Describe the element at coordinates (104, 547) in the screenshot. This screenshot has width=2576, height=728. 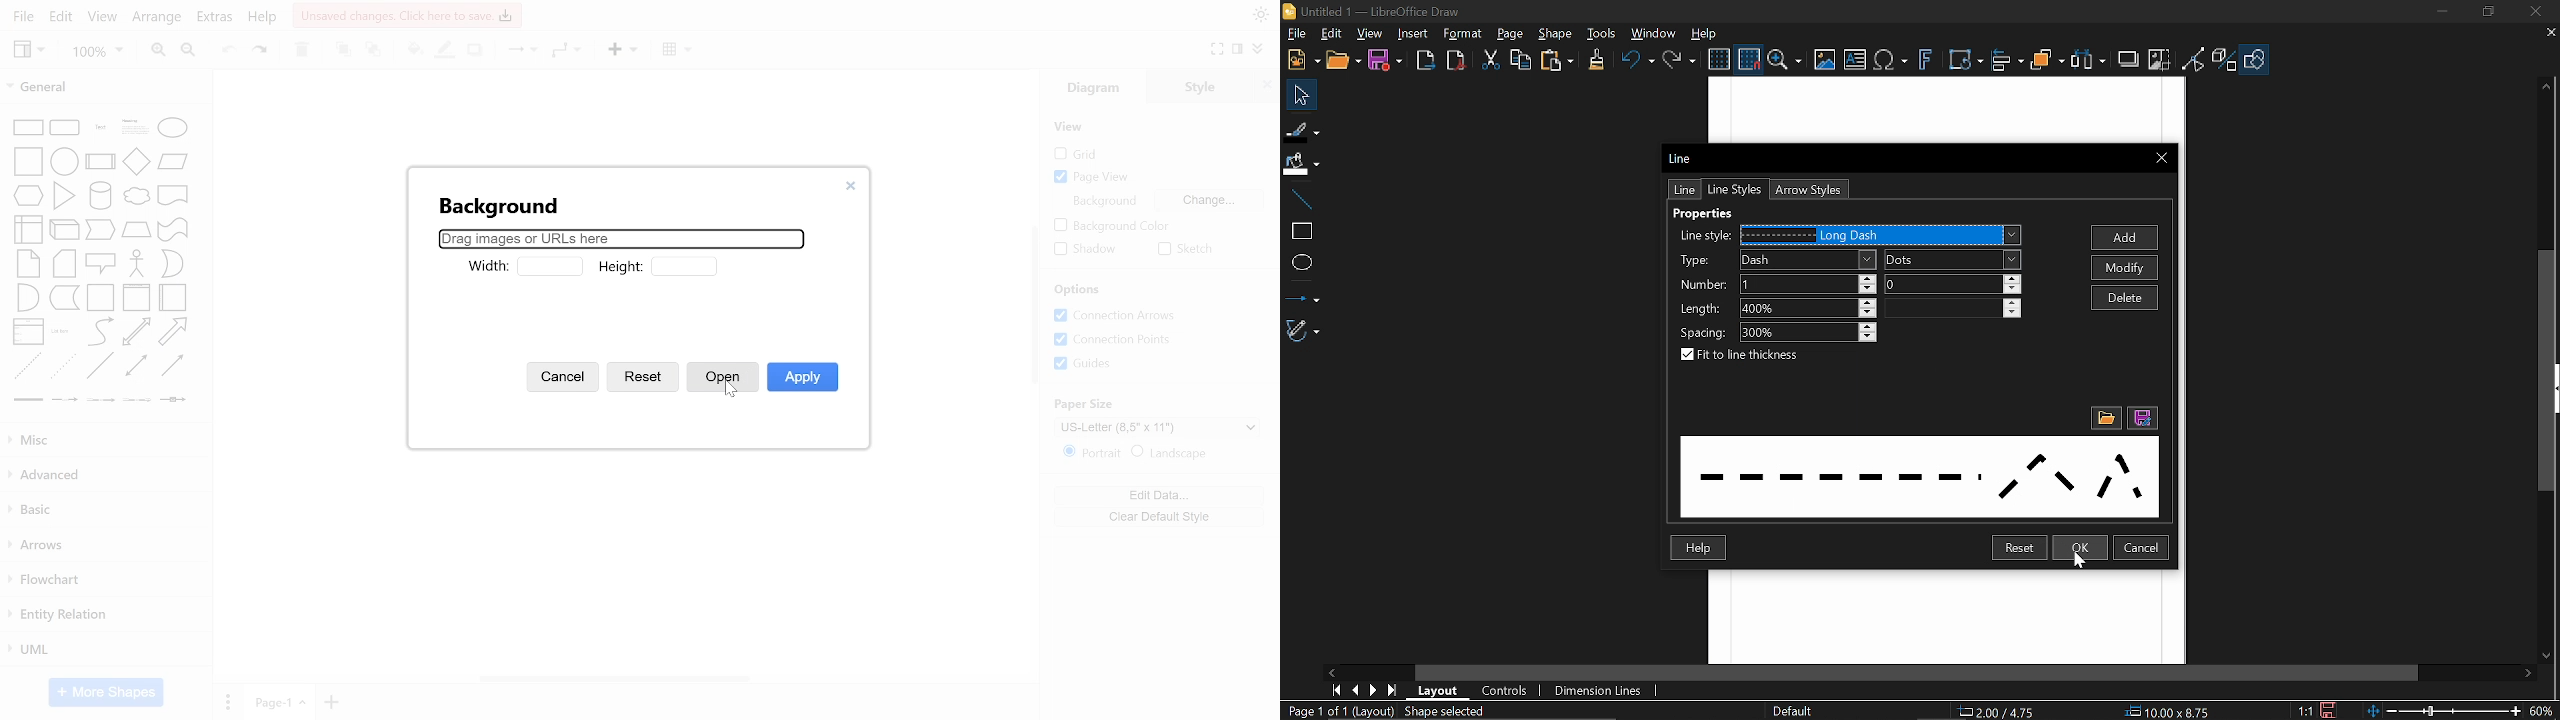
I see `arrows` at that location.